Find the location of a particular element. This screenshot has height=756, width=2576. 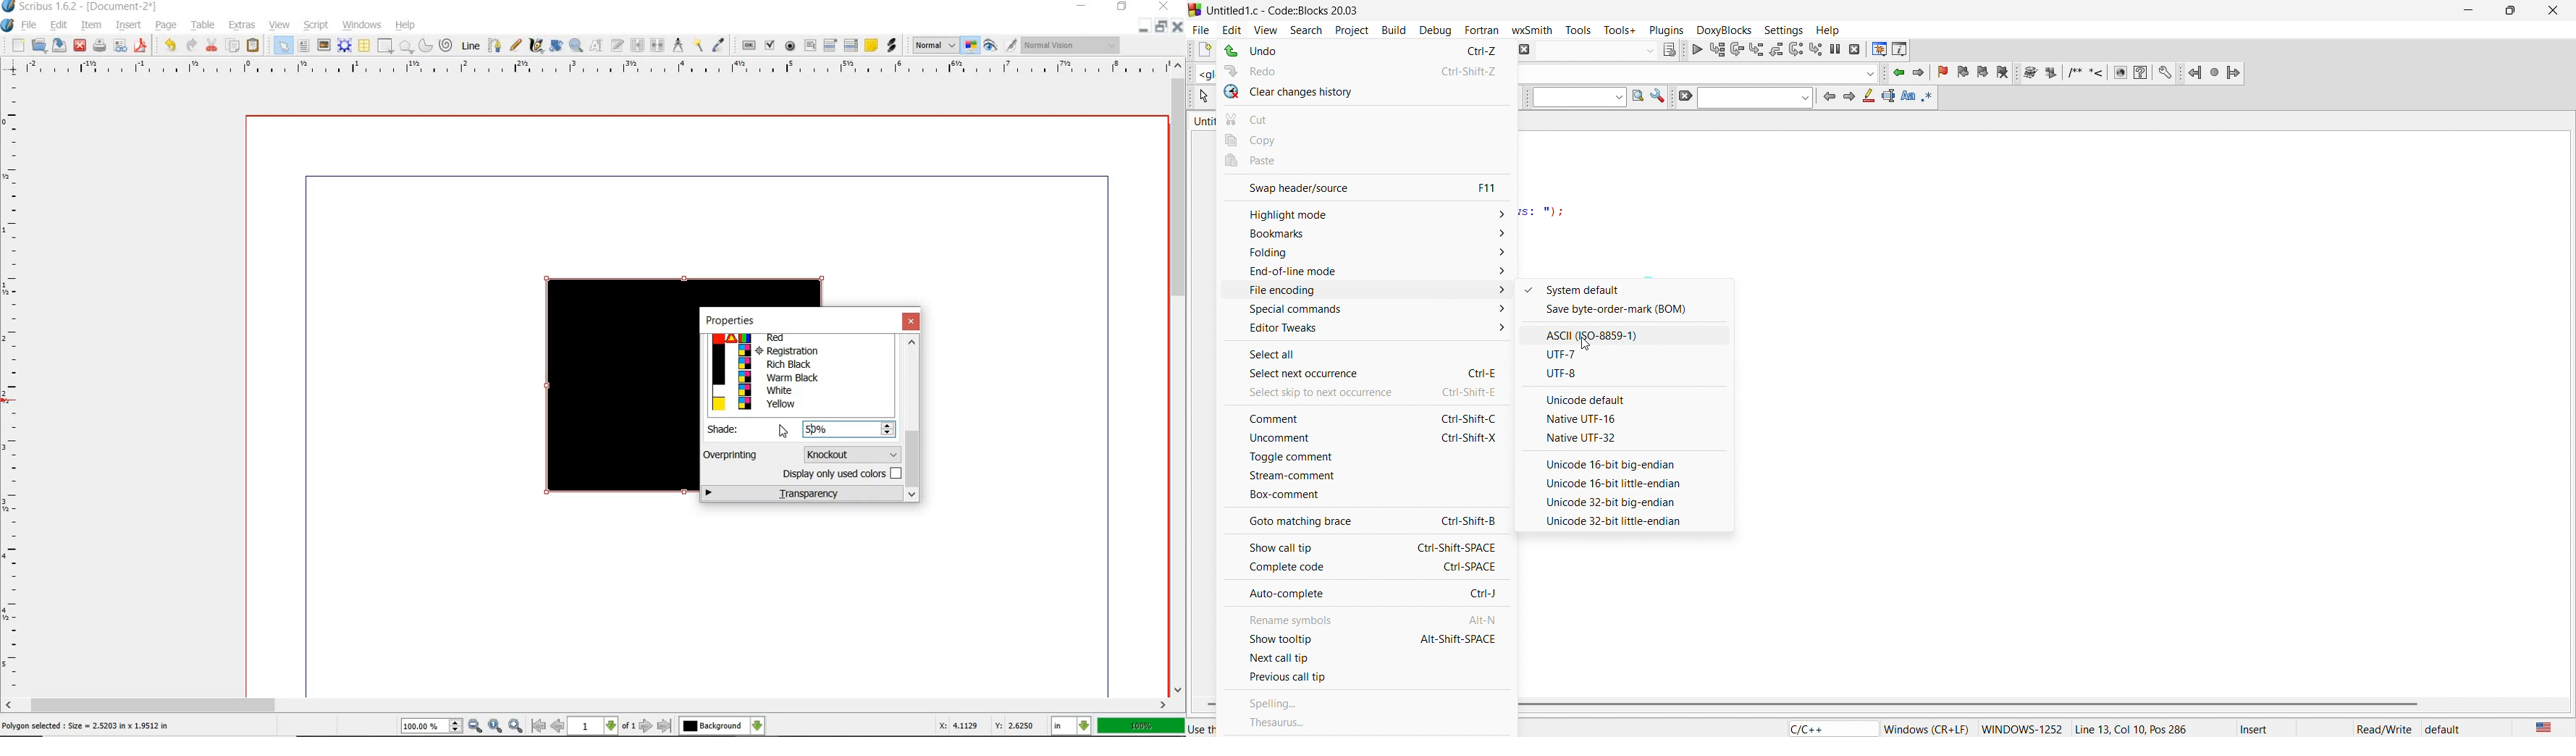

zoom out is located at coordinates (476, 726).